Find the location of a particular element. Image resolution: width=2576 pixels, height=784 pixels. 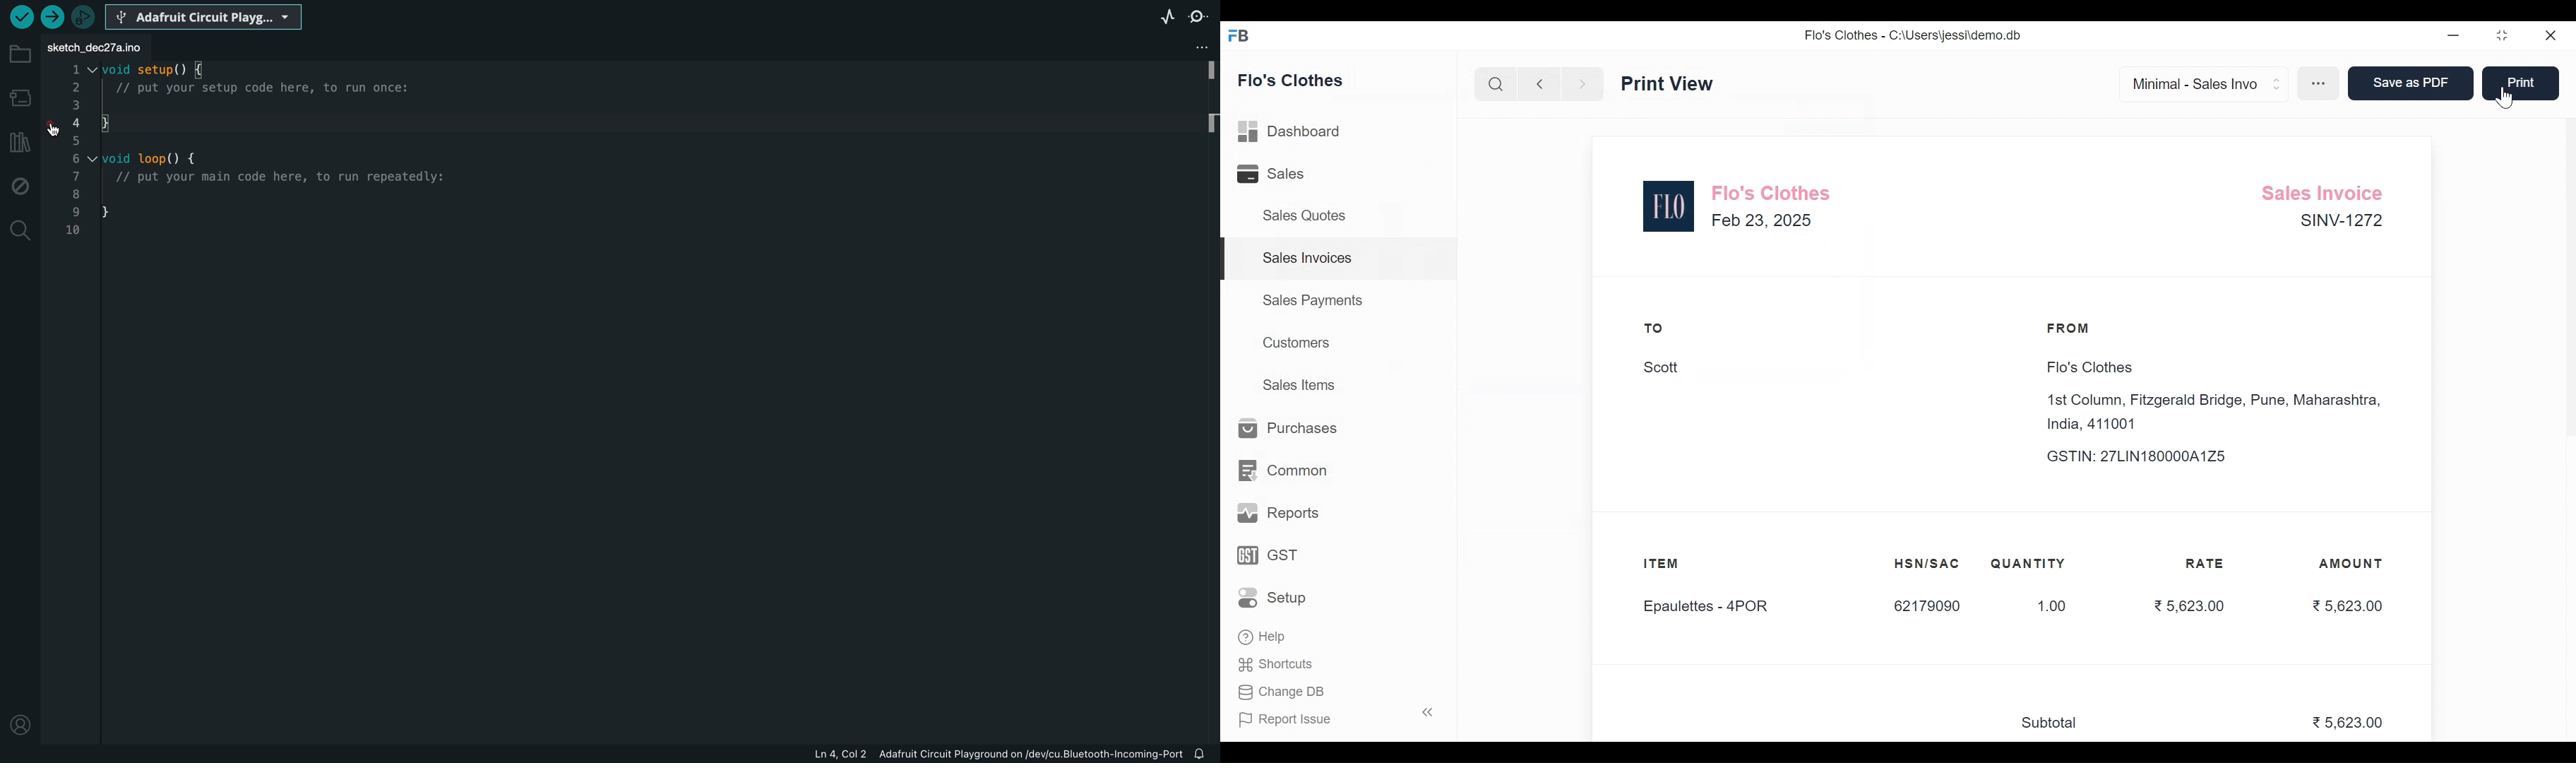

Expand is located at coordinates (2278, 82).